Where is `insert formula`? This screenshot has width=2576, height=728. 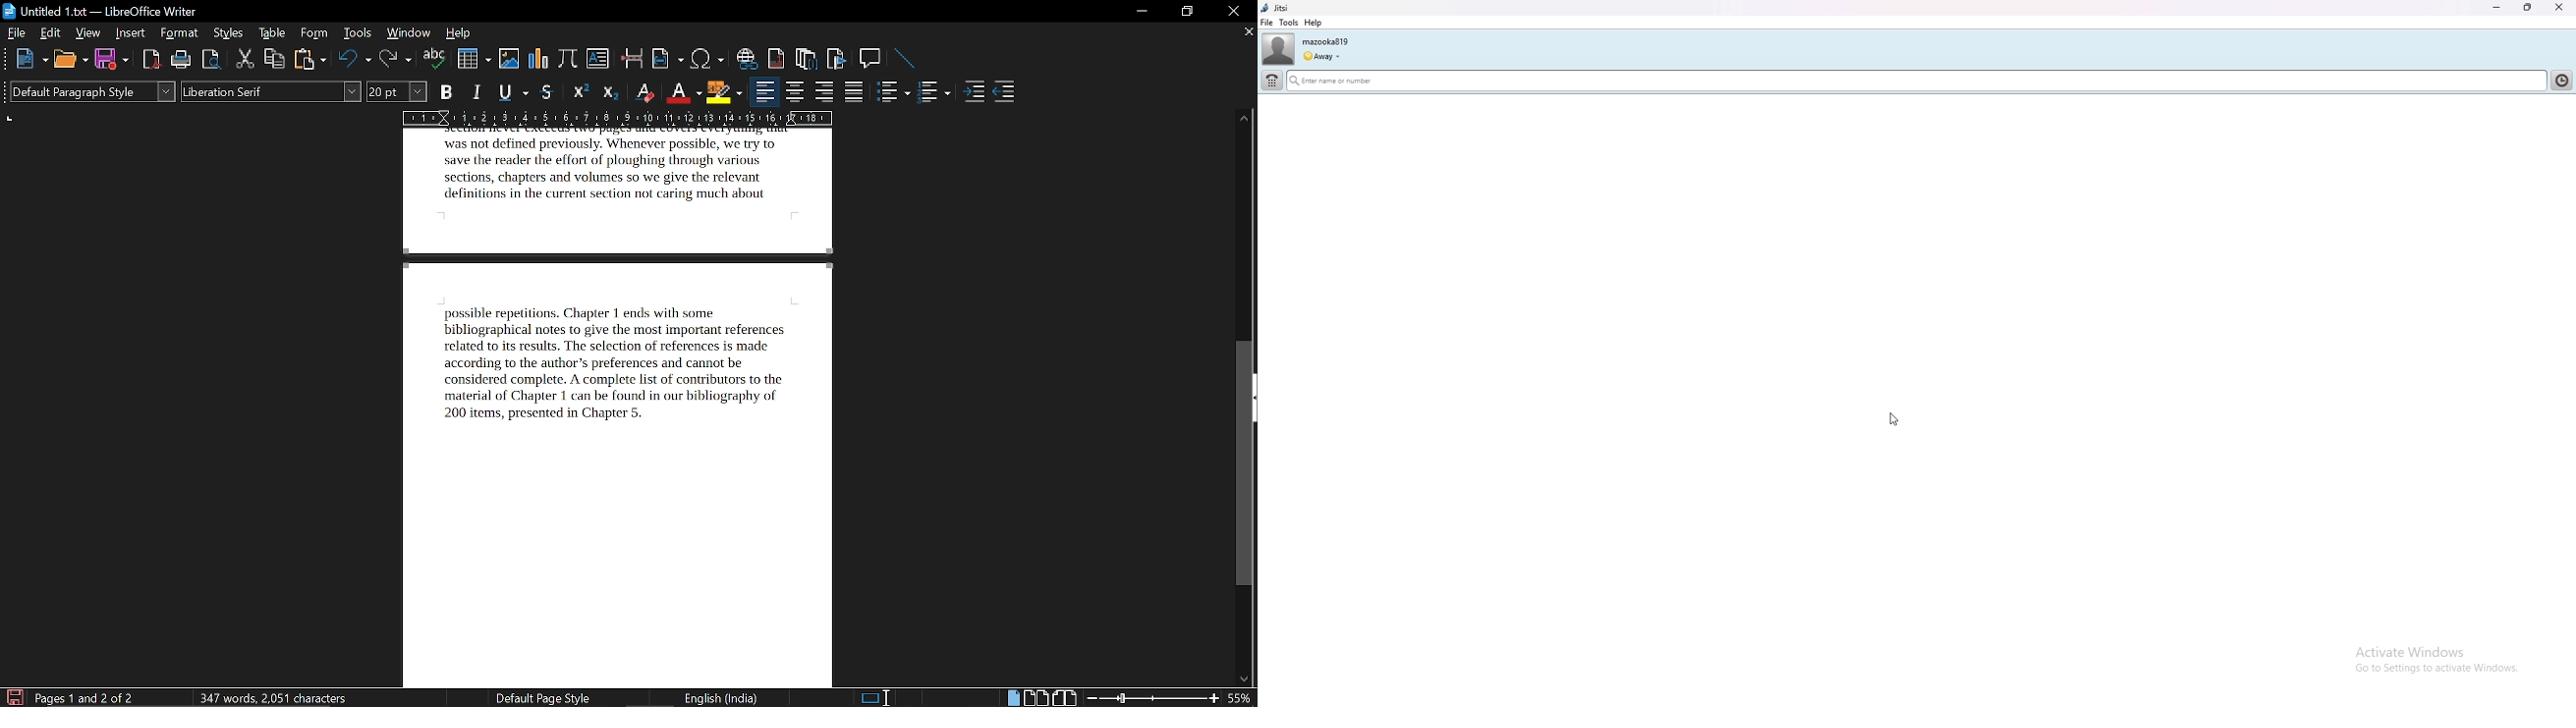 insert formula is located at coordinates (568, 61).